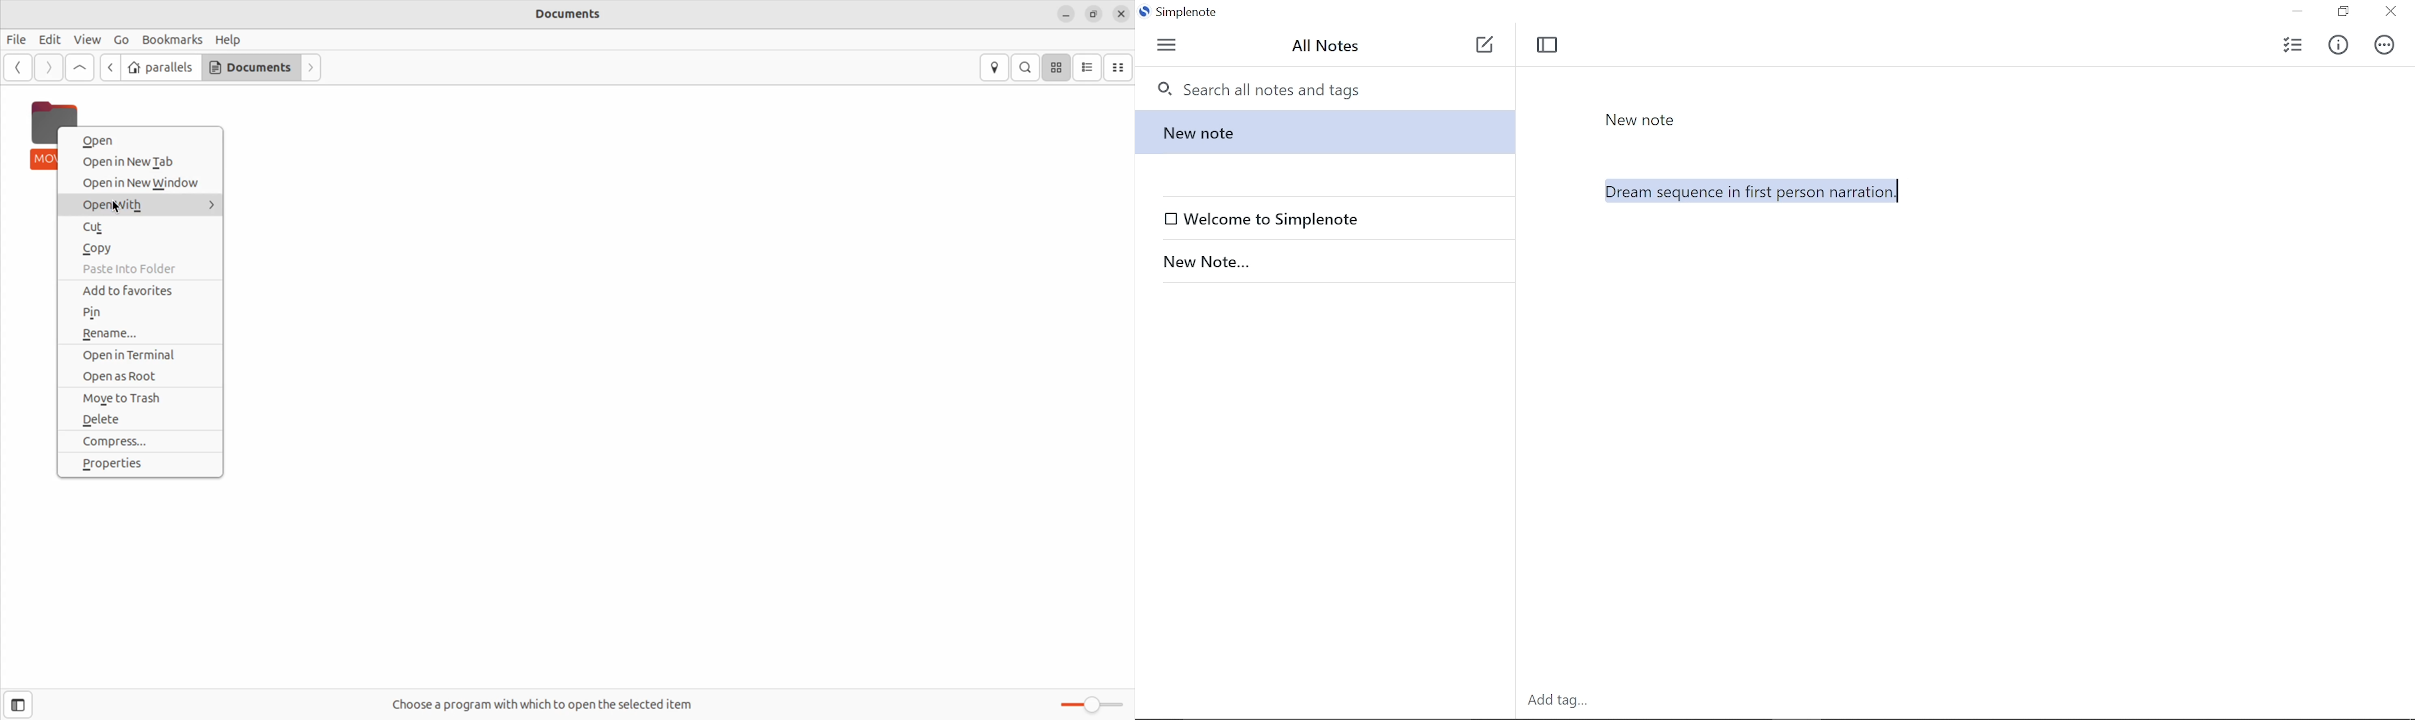  Describe the element at coordinates (2343, 42) in the screenshot. I see `Info` at that location.